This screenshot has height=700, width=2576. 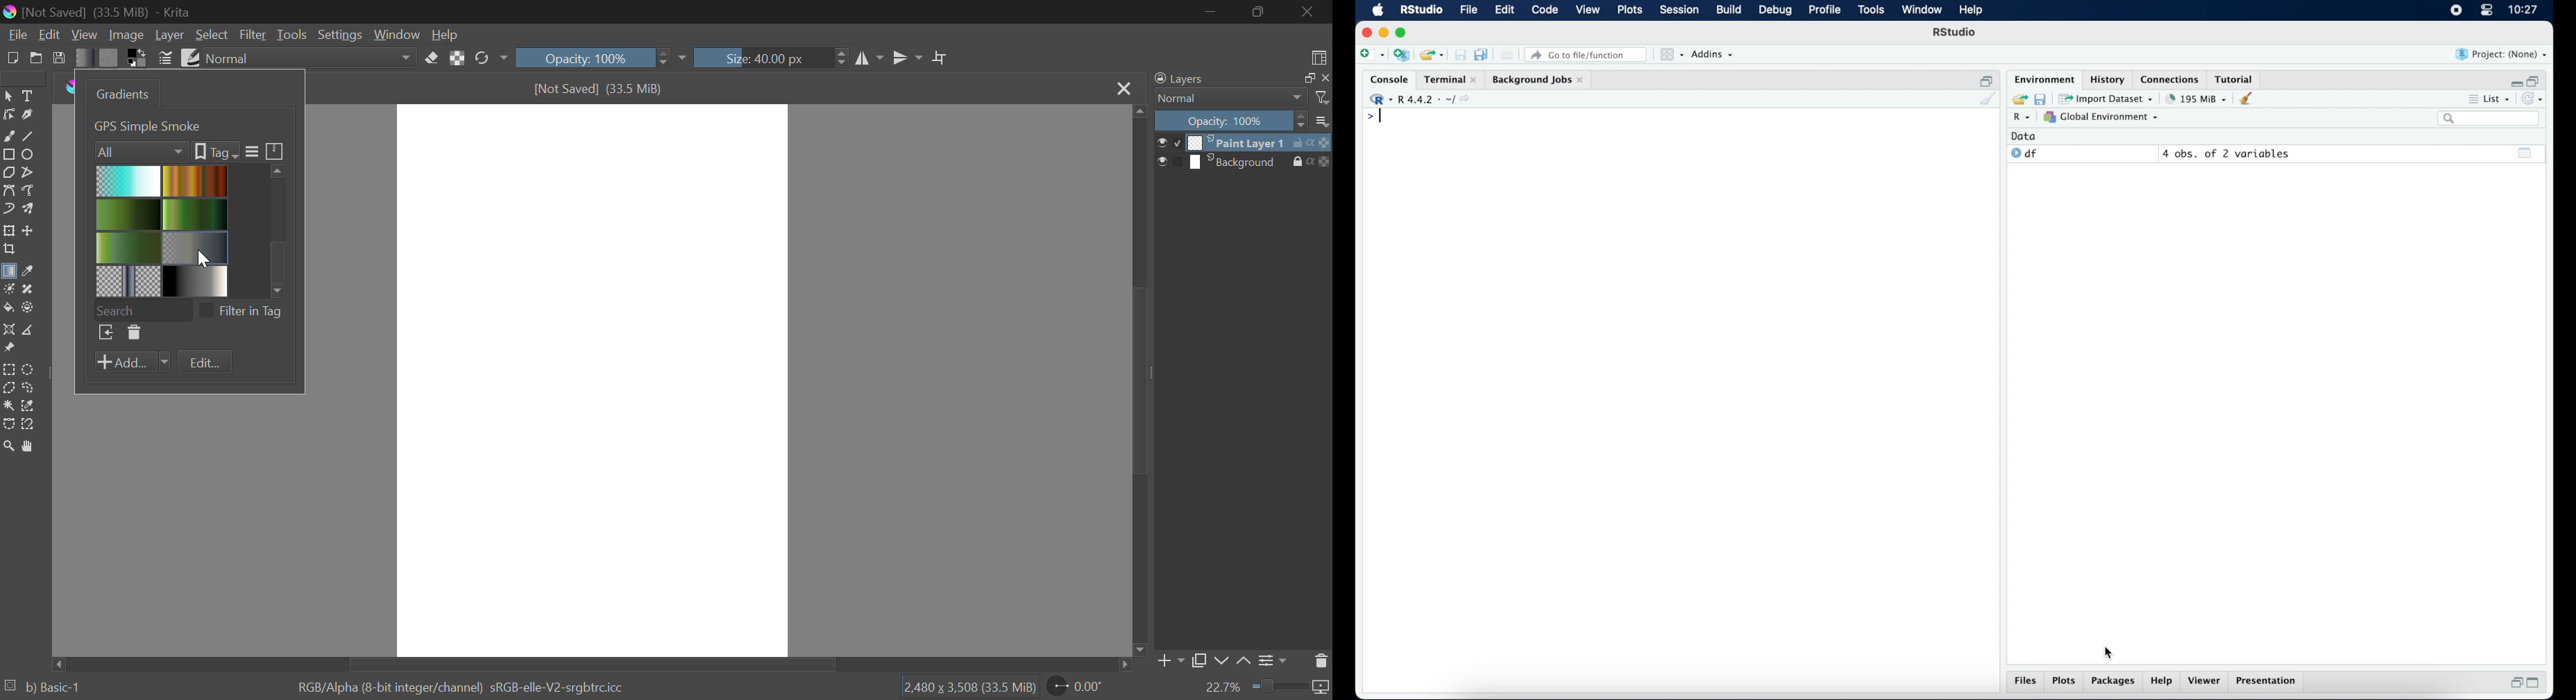 What do you see at coordinates (1170, 144) in the screenshot?
I see `preview` at bounding box center [1170, 144].